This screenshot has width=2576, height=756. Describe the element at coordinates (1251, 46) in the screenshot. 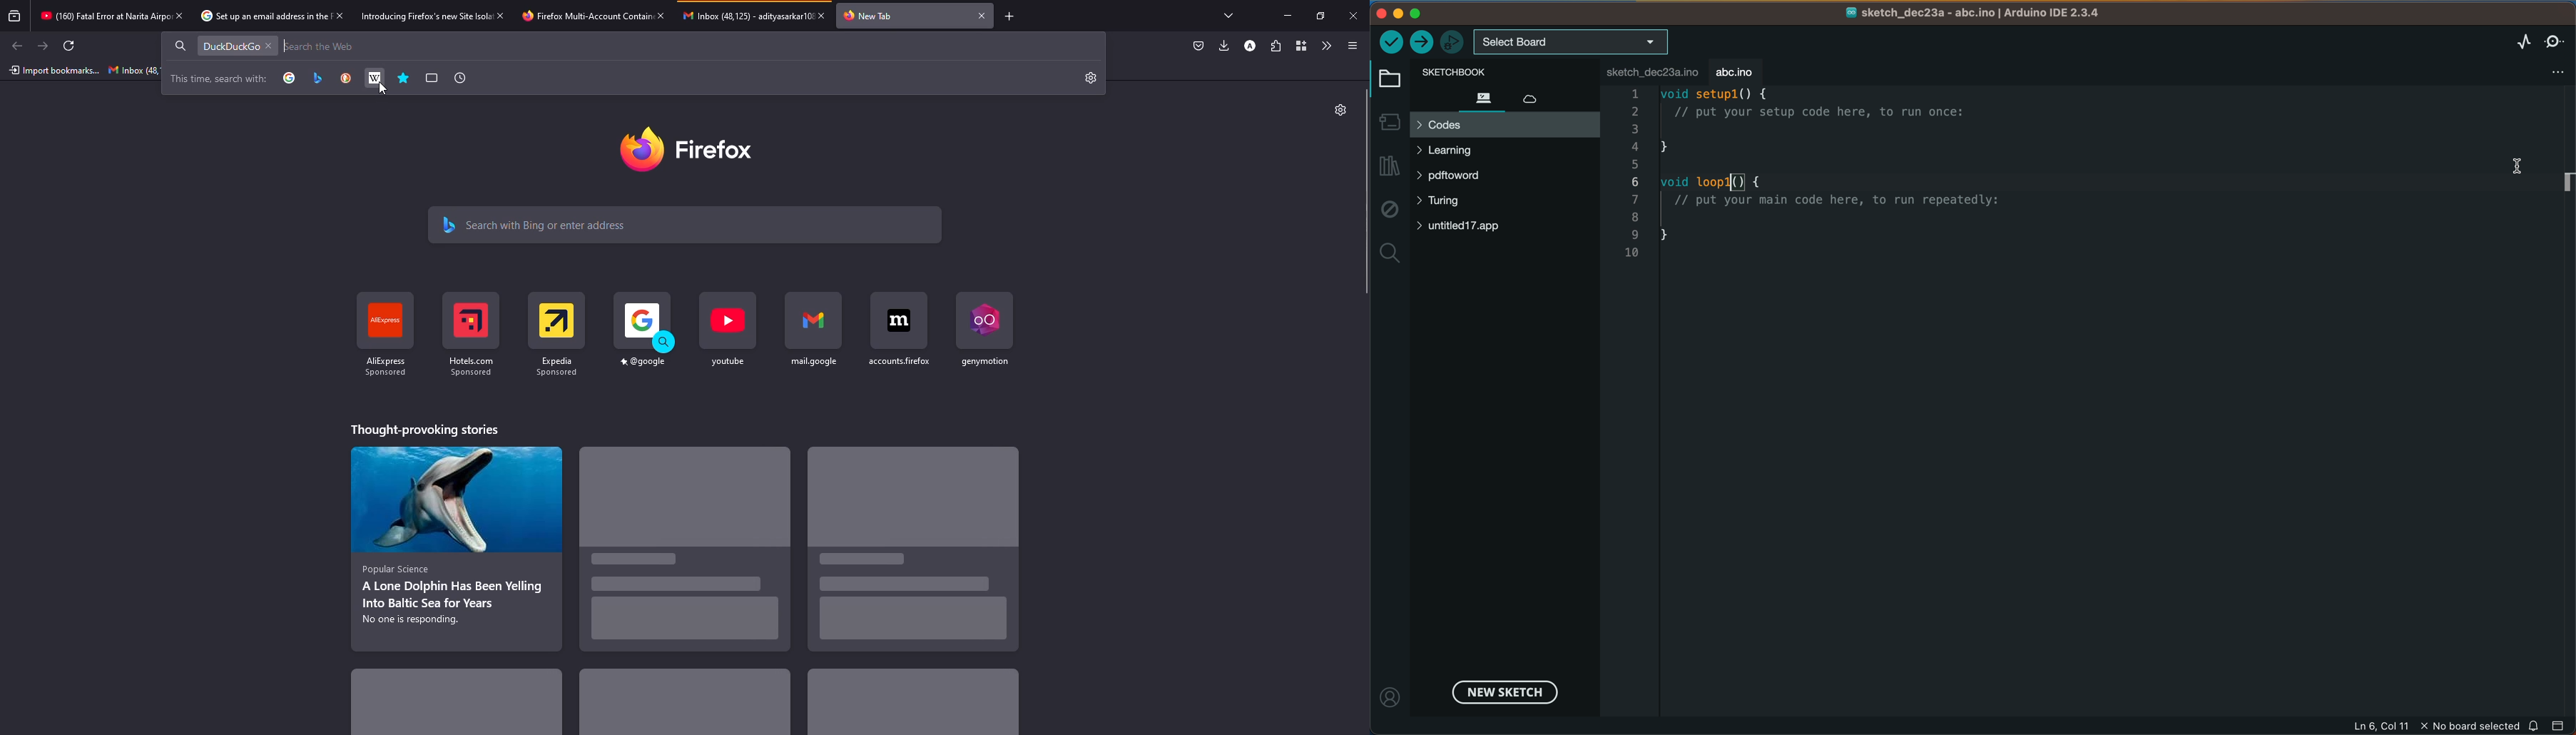

I see `profile` at that location.